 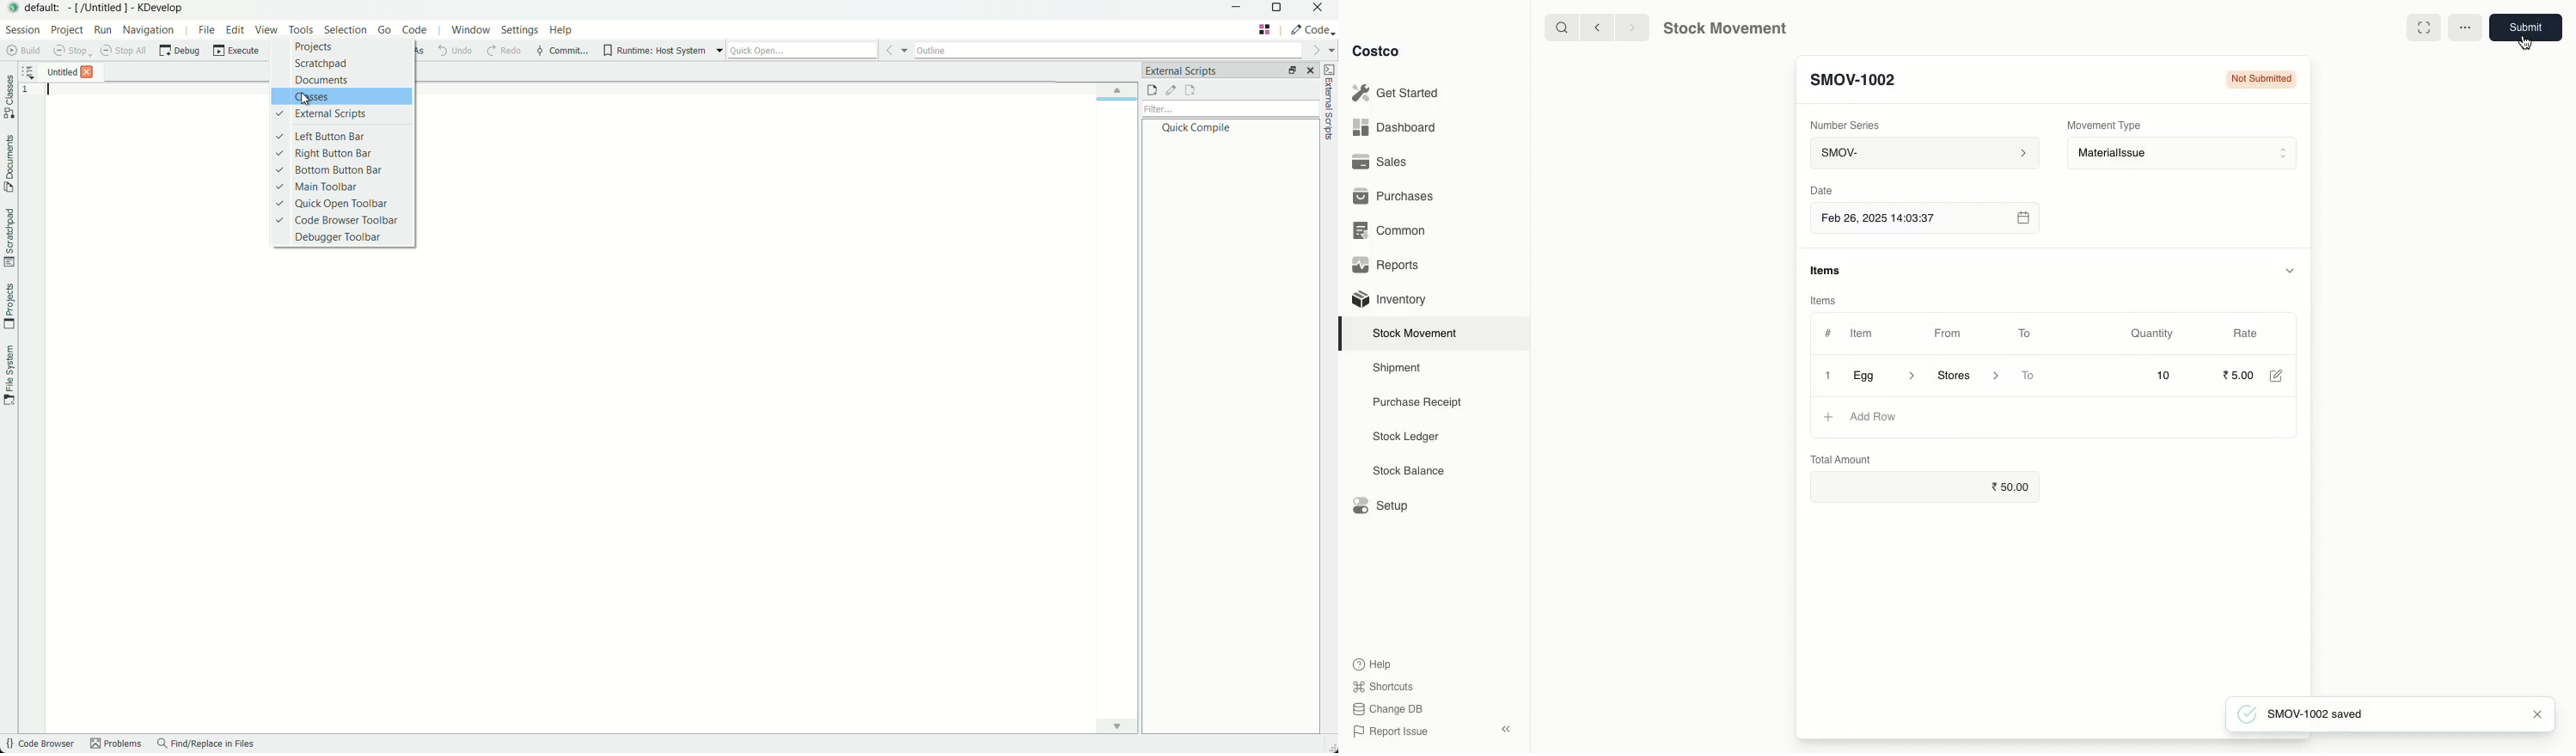 I want to click on documents, so click(x=342, y=79).